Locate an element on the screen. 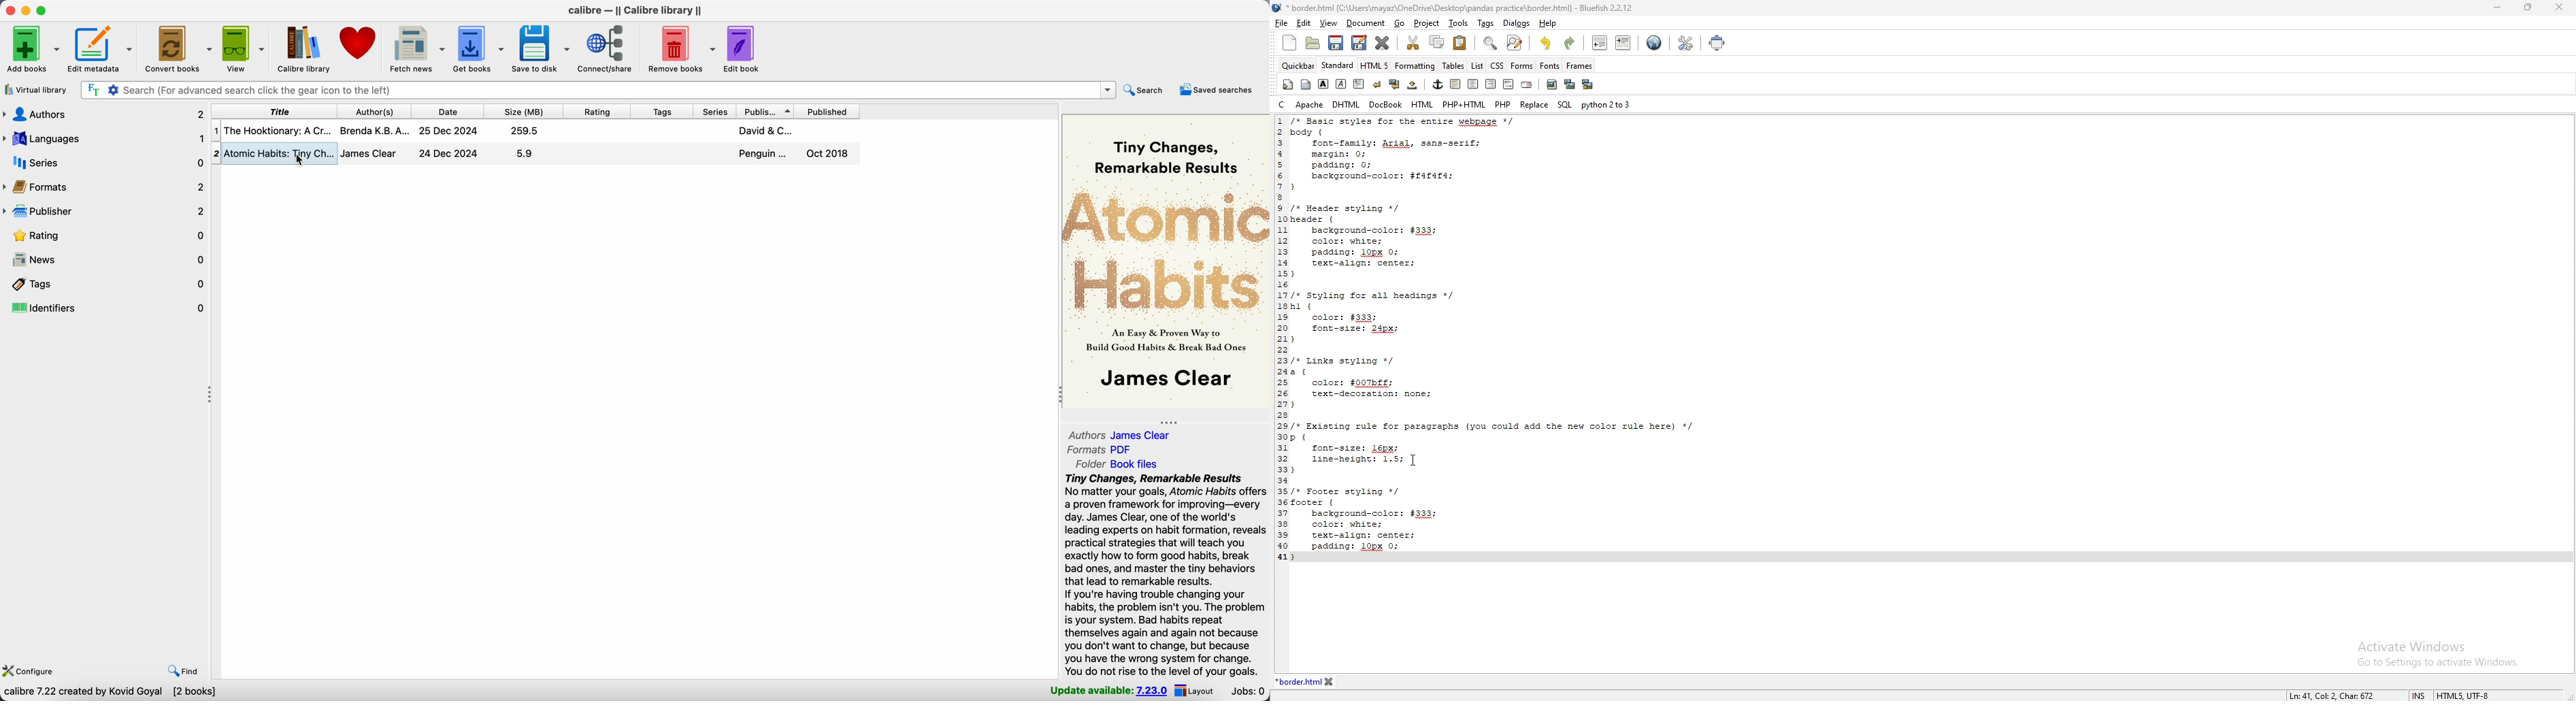 The width and height of the screenshot is (2576, 728). edit preference is located at coordinates (1687, 42).